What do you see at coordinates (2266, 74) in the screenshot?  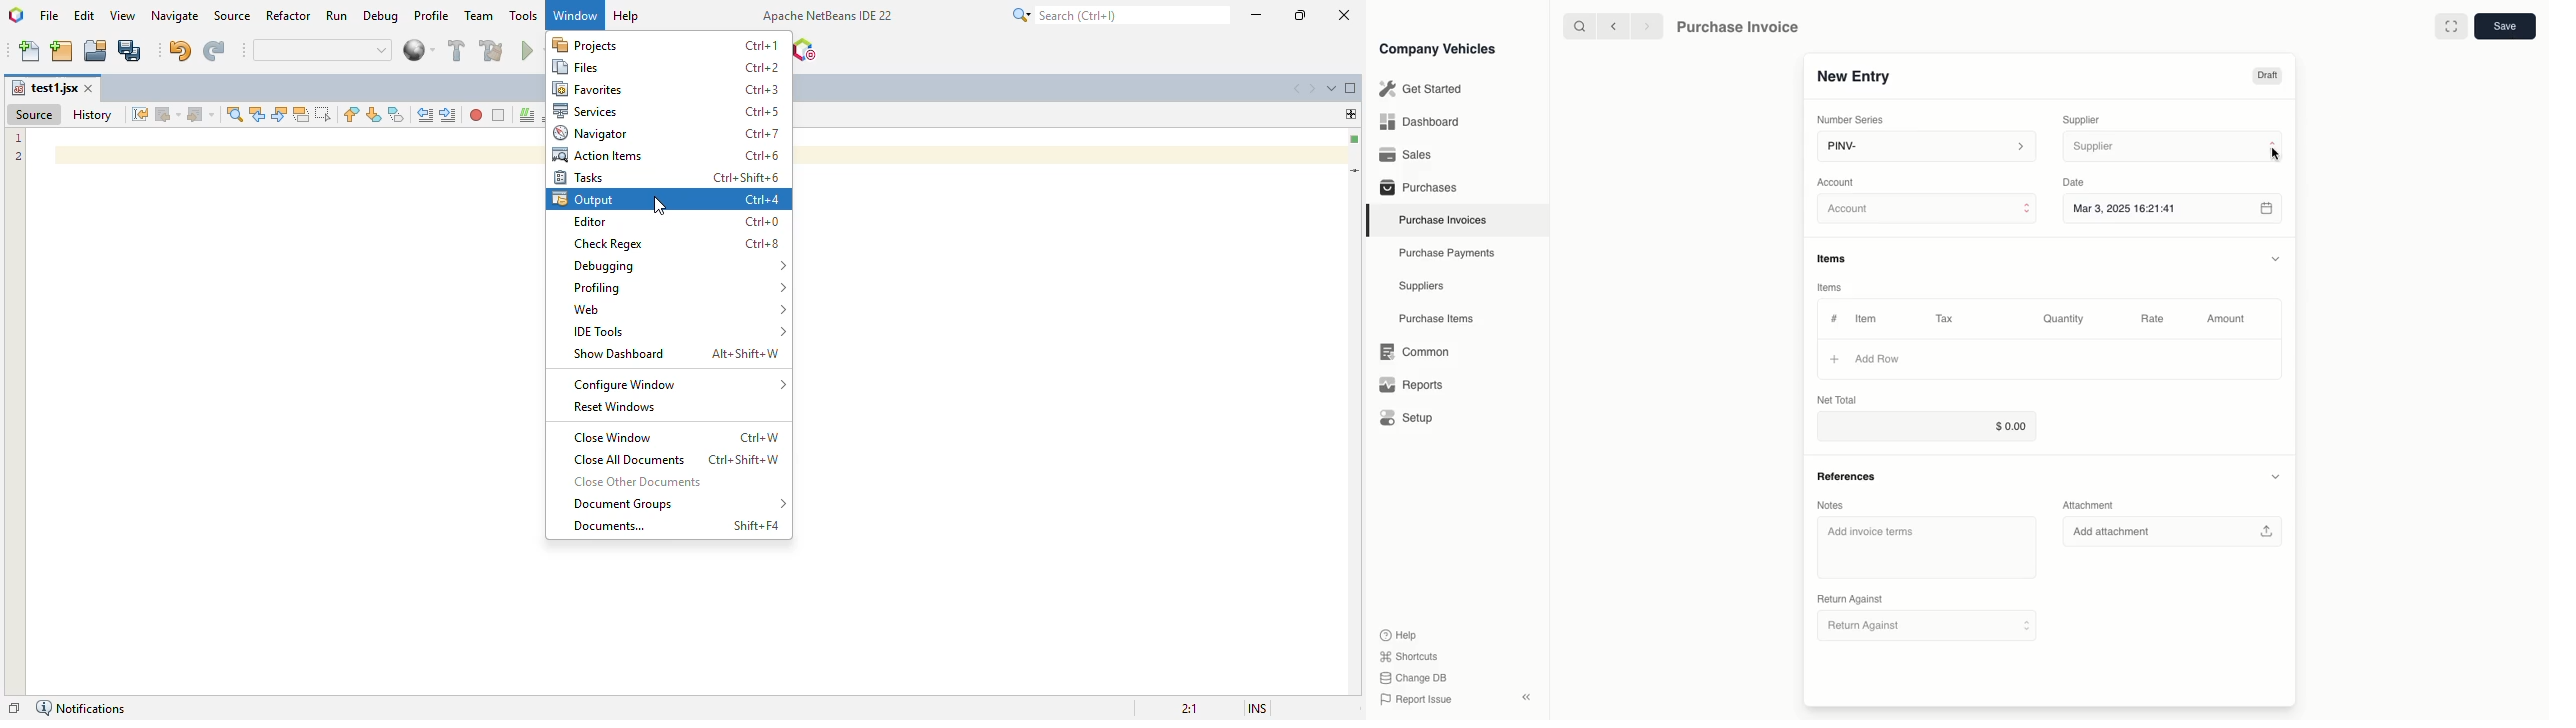 I see `Draft` at bounding box center [2266, 74].